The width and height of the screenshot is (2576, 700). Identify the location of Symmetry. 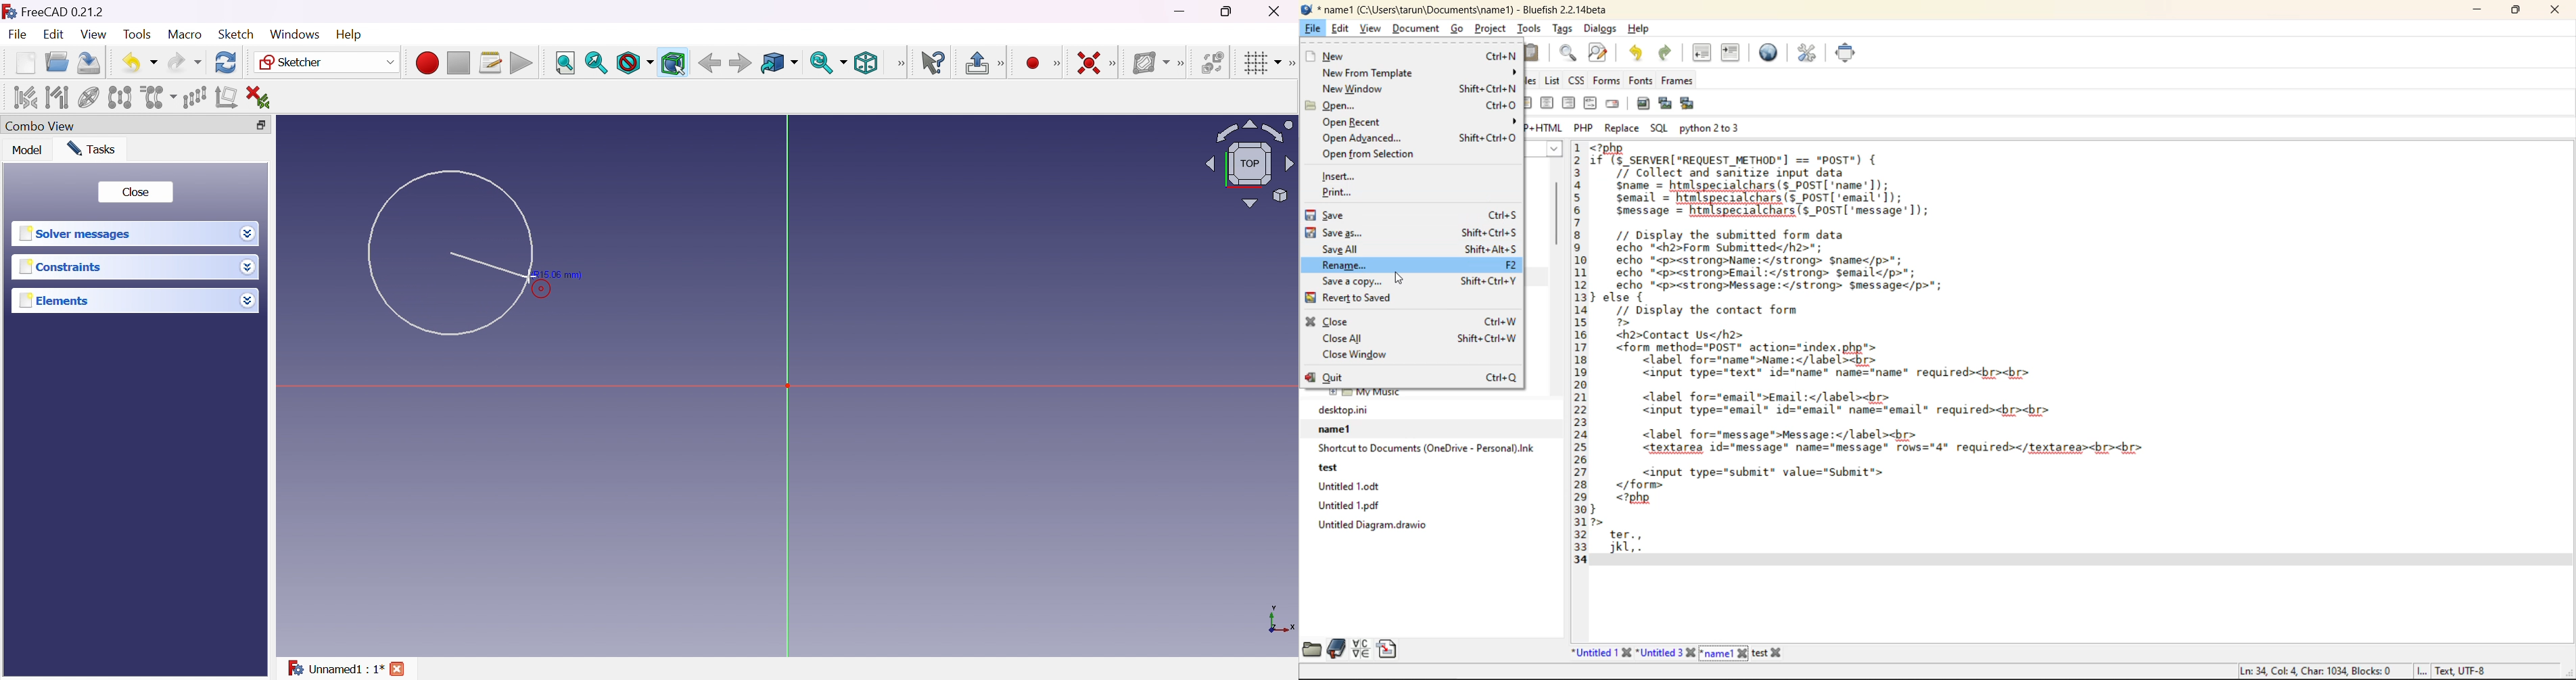
(120, 97).